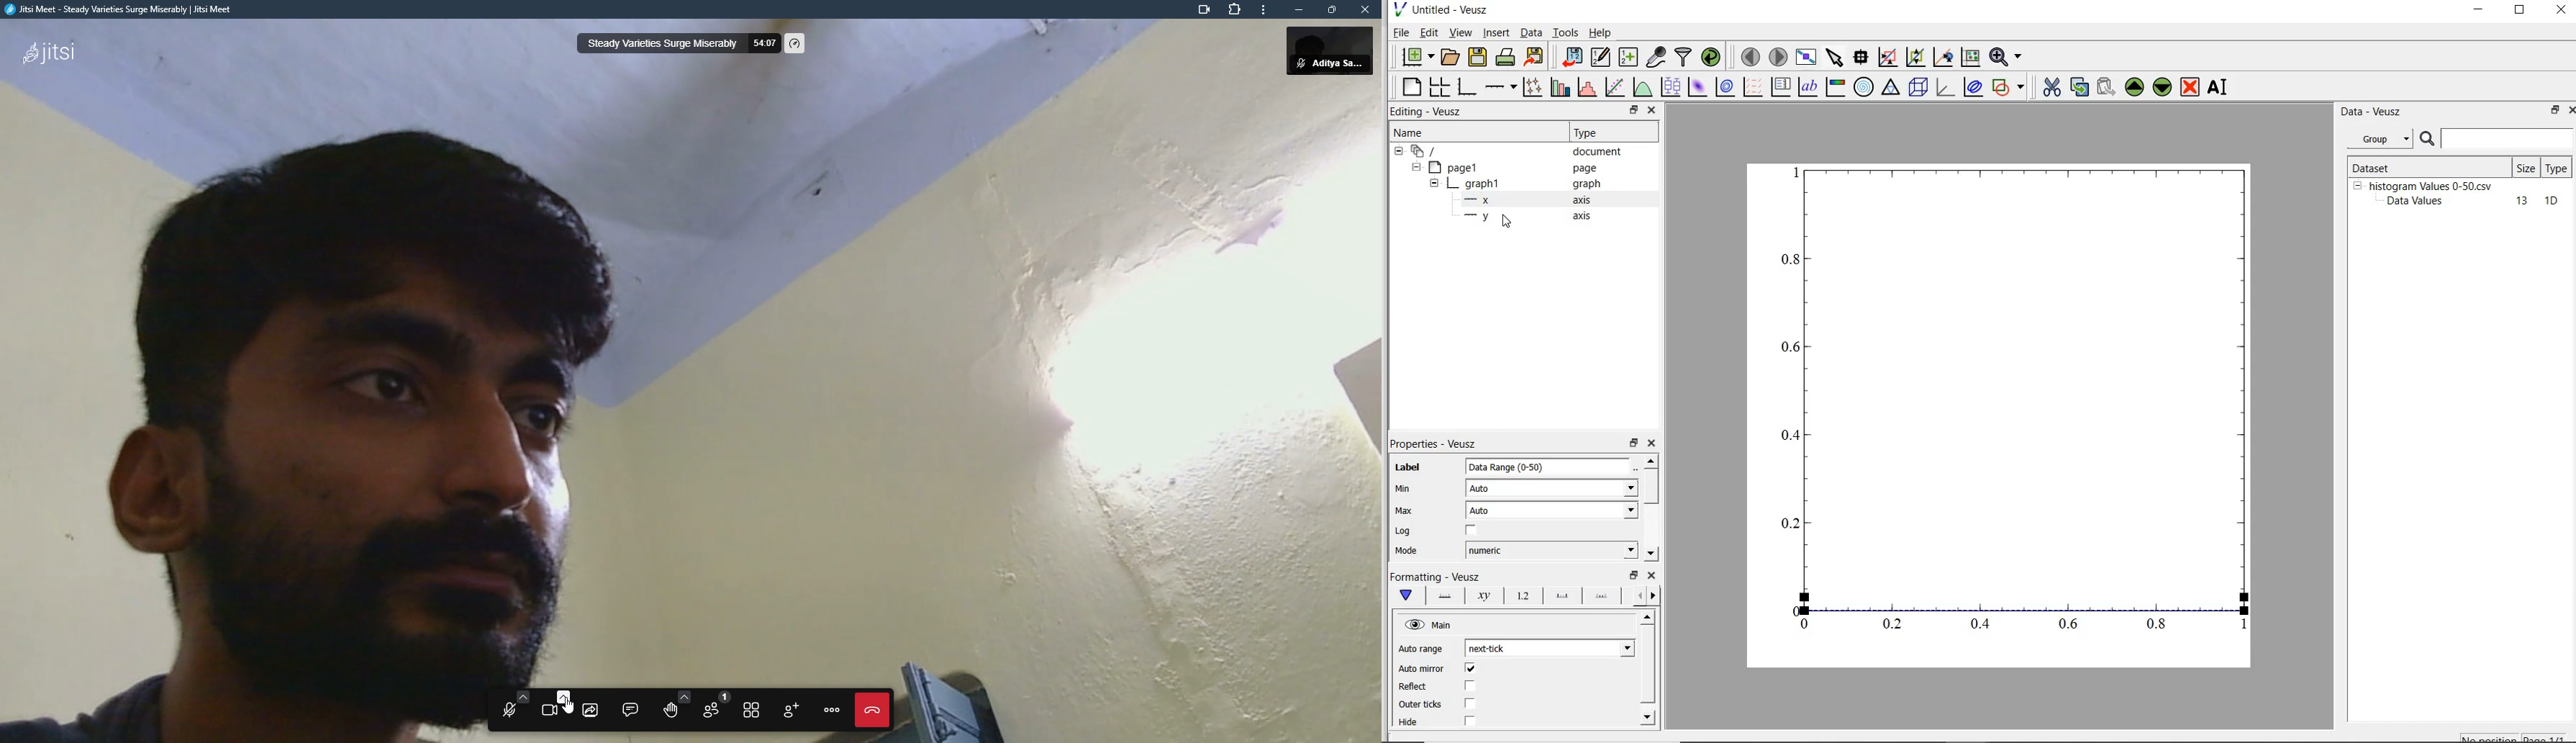  I want to click on chcekbox, so click(1473, 531).